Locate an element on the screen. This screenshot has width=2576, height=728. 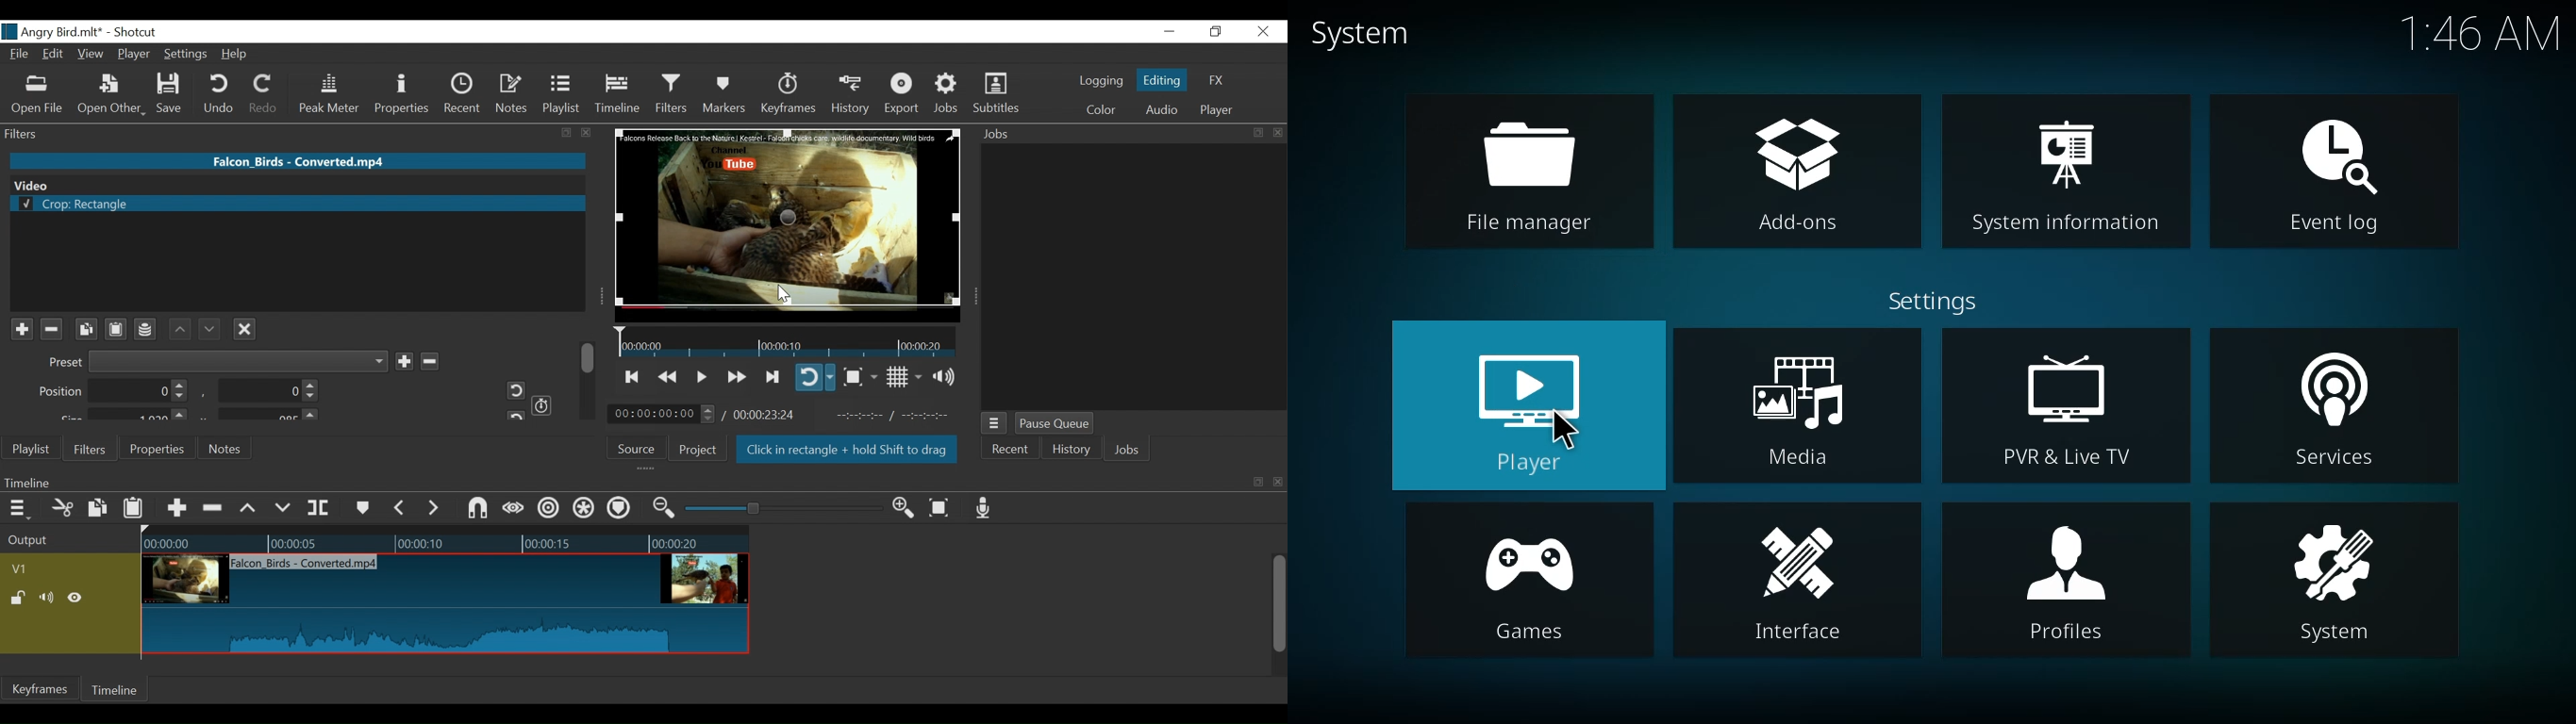
up is located at coordinates (180, 328).